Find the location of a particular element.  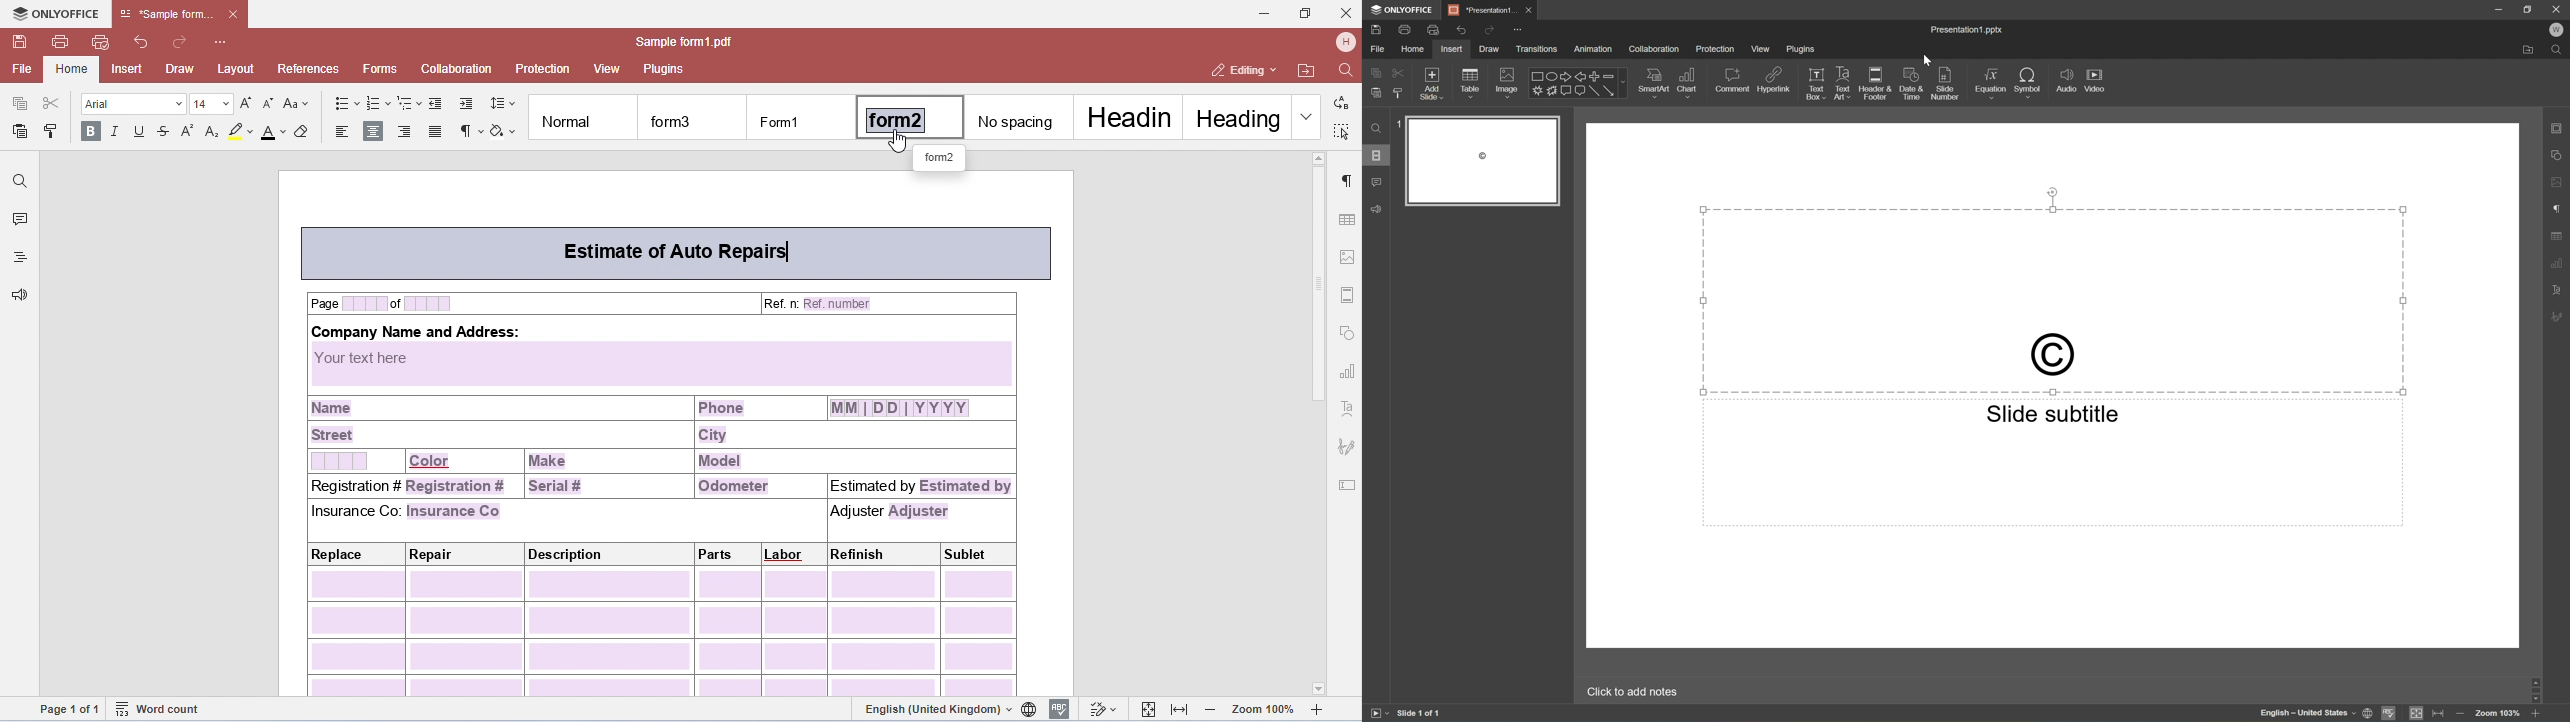

Minimize is located at coordinates (2498, 8).